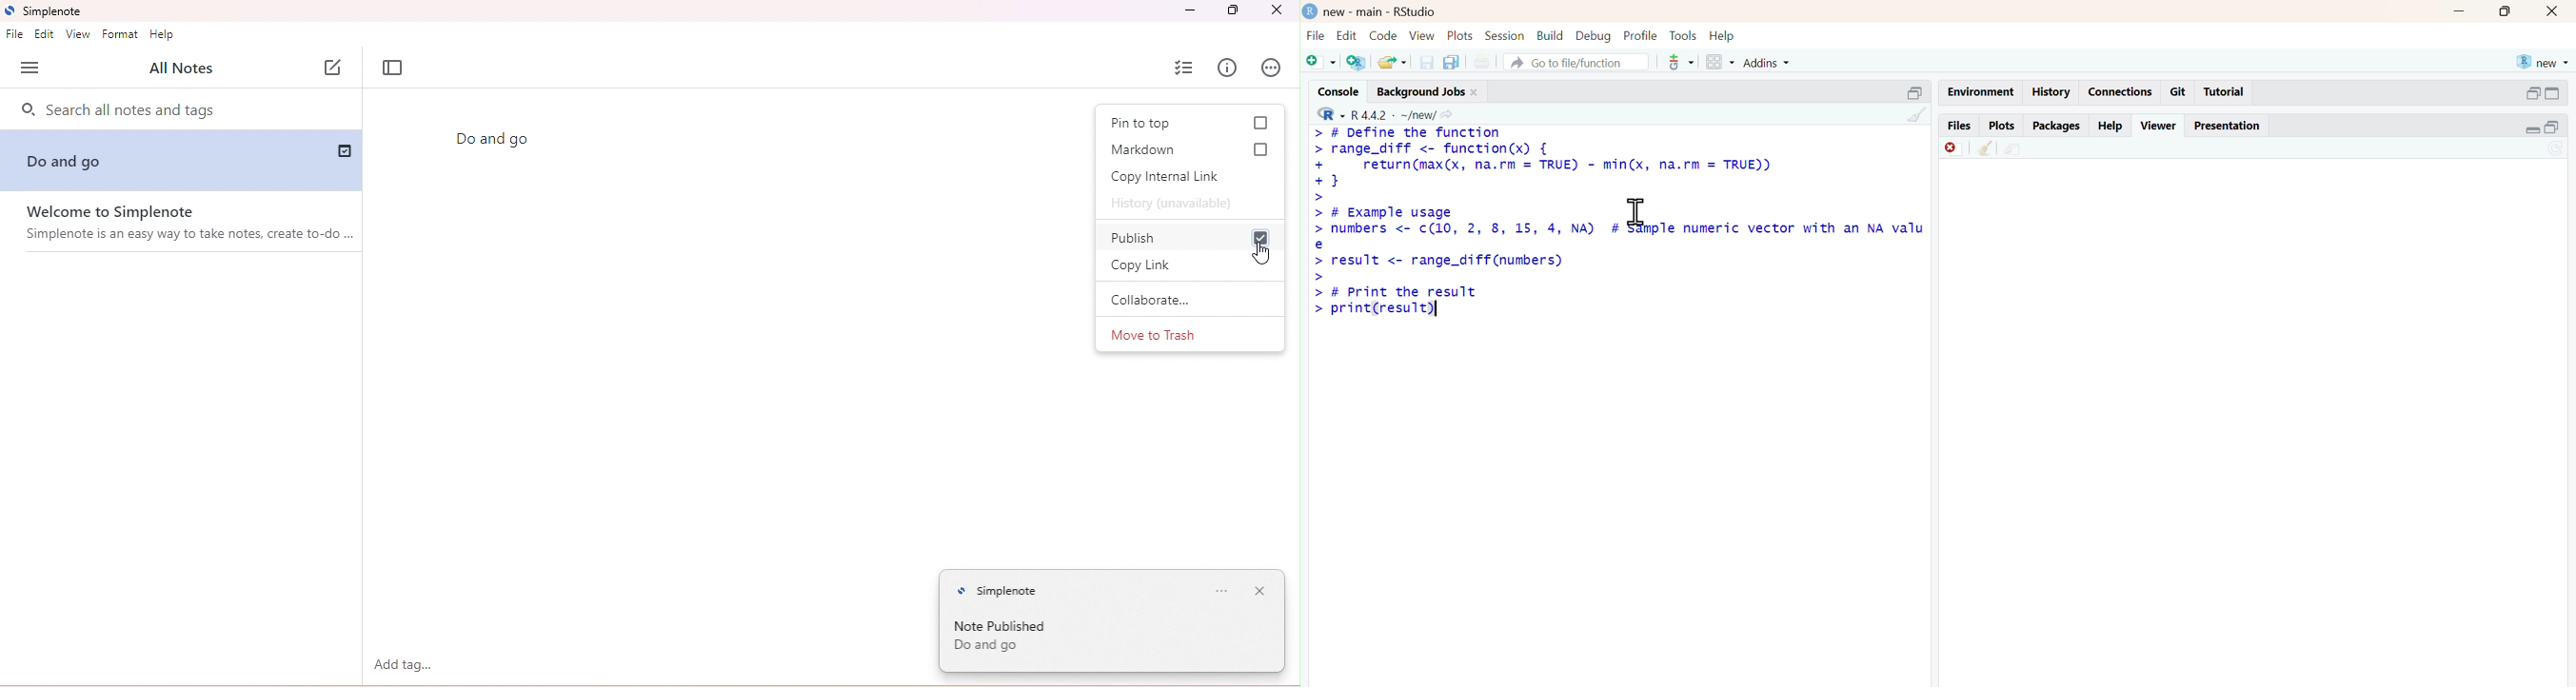 The height and width of the screenshot is (700, 2576). I want to click on build, so click(1552, 36).